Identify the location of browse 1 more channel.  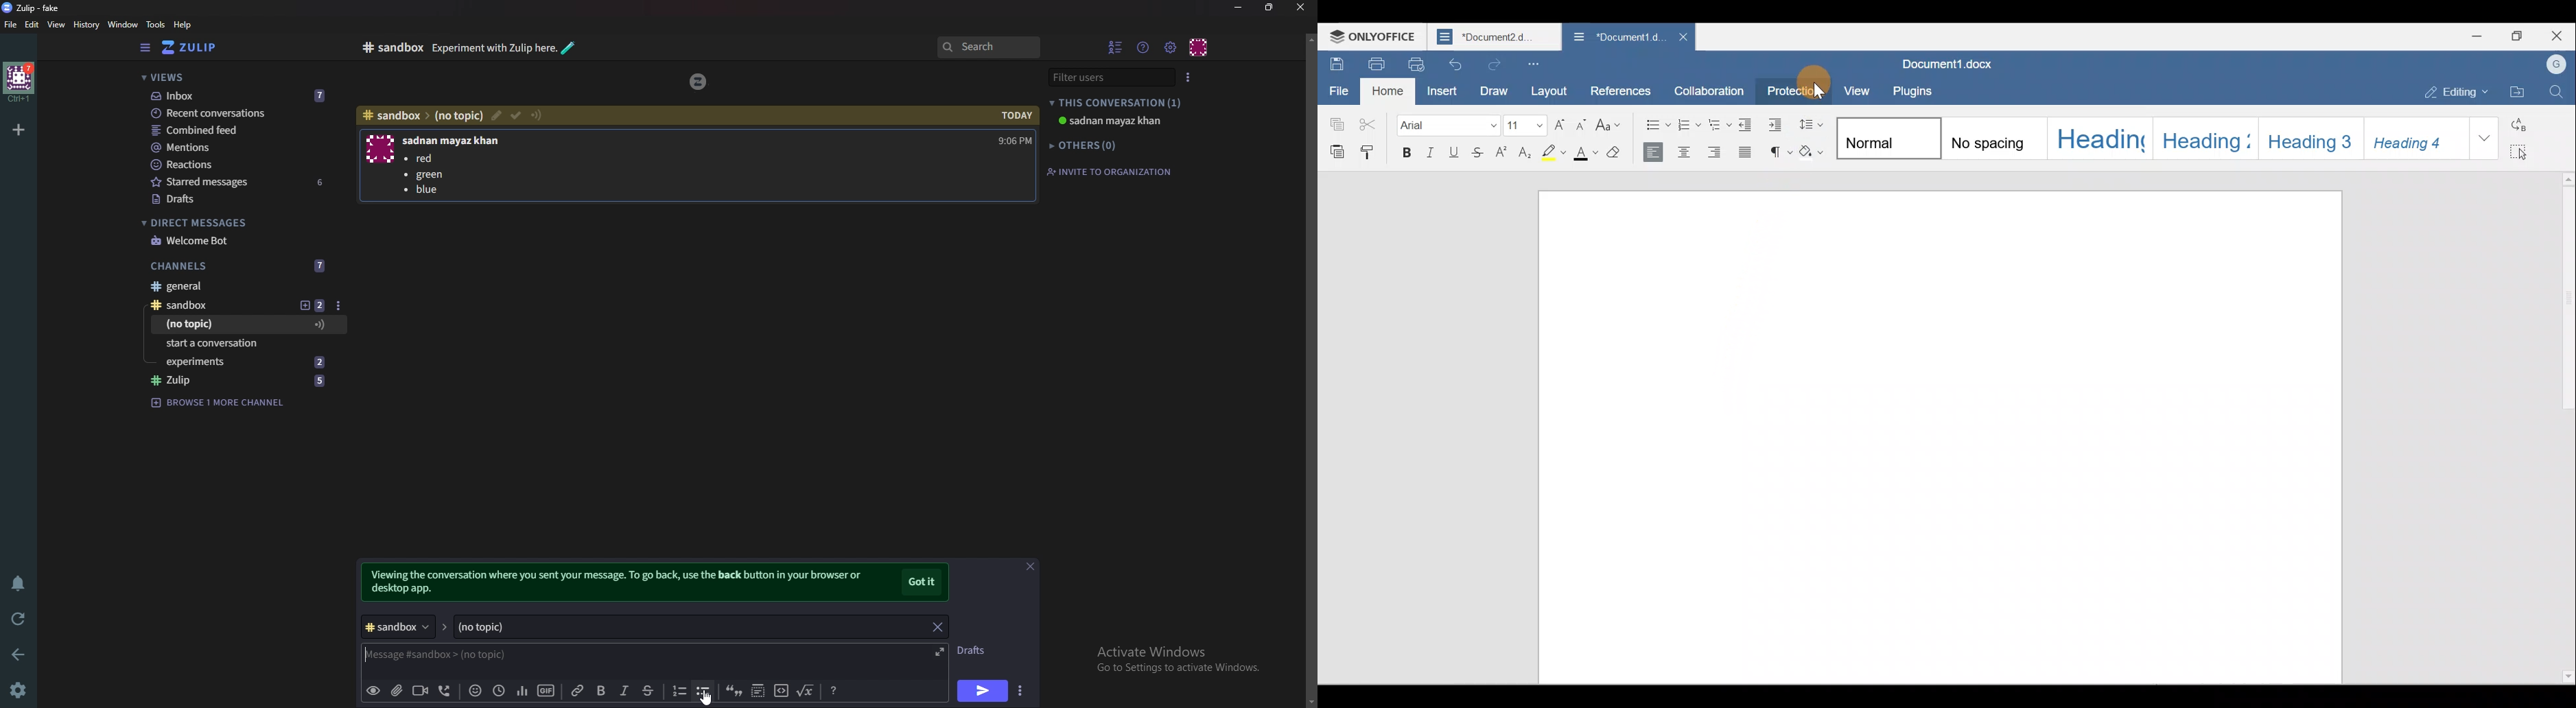
(220, 402).